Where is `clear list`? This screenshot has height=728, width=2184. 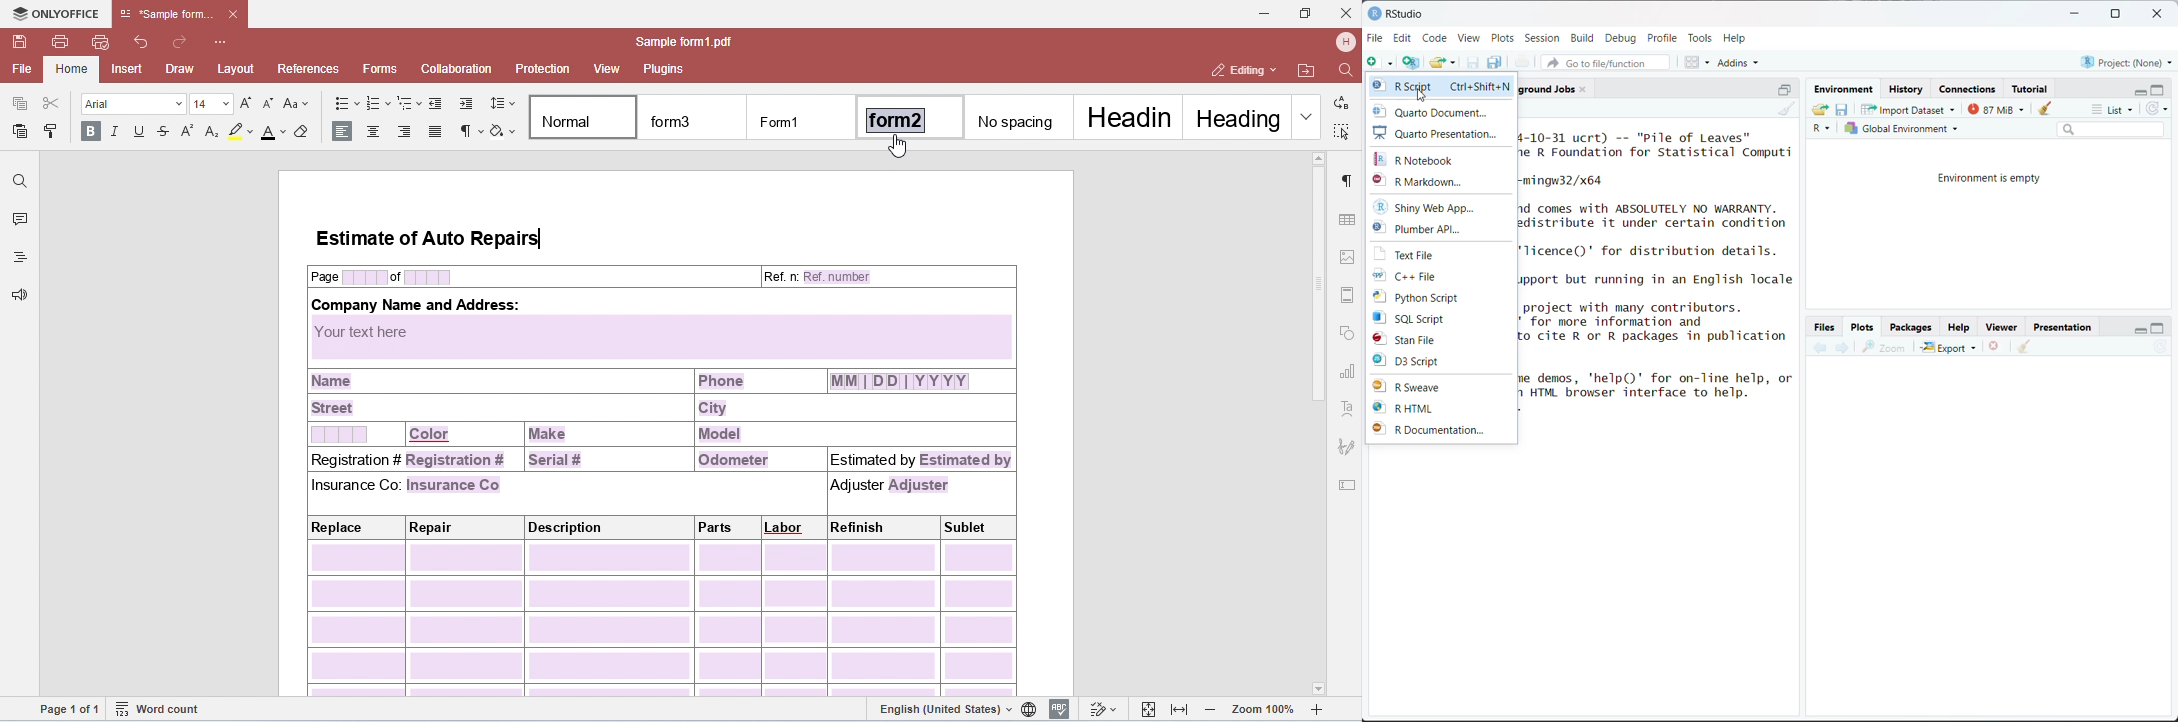 clear list is located at coordinates (1455, 62).